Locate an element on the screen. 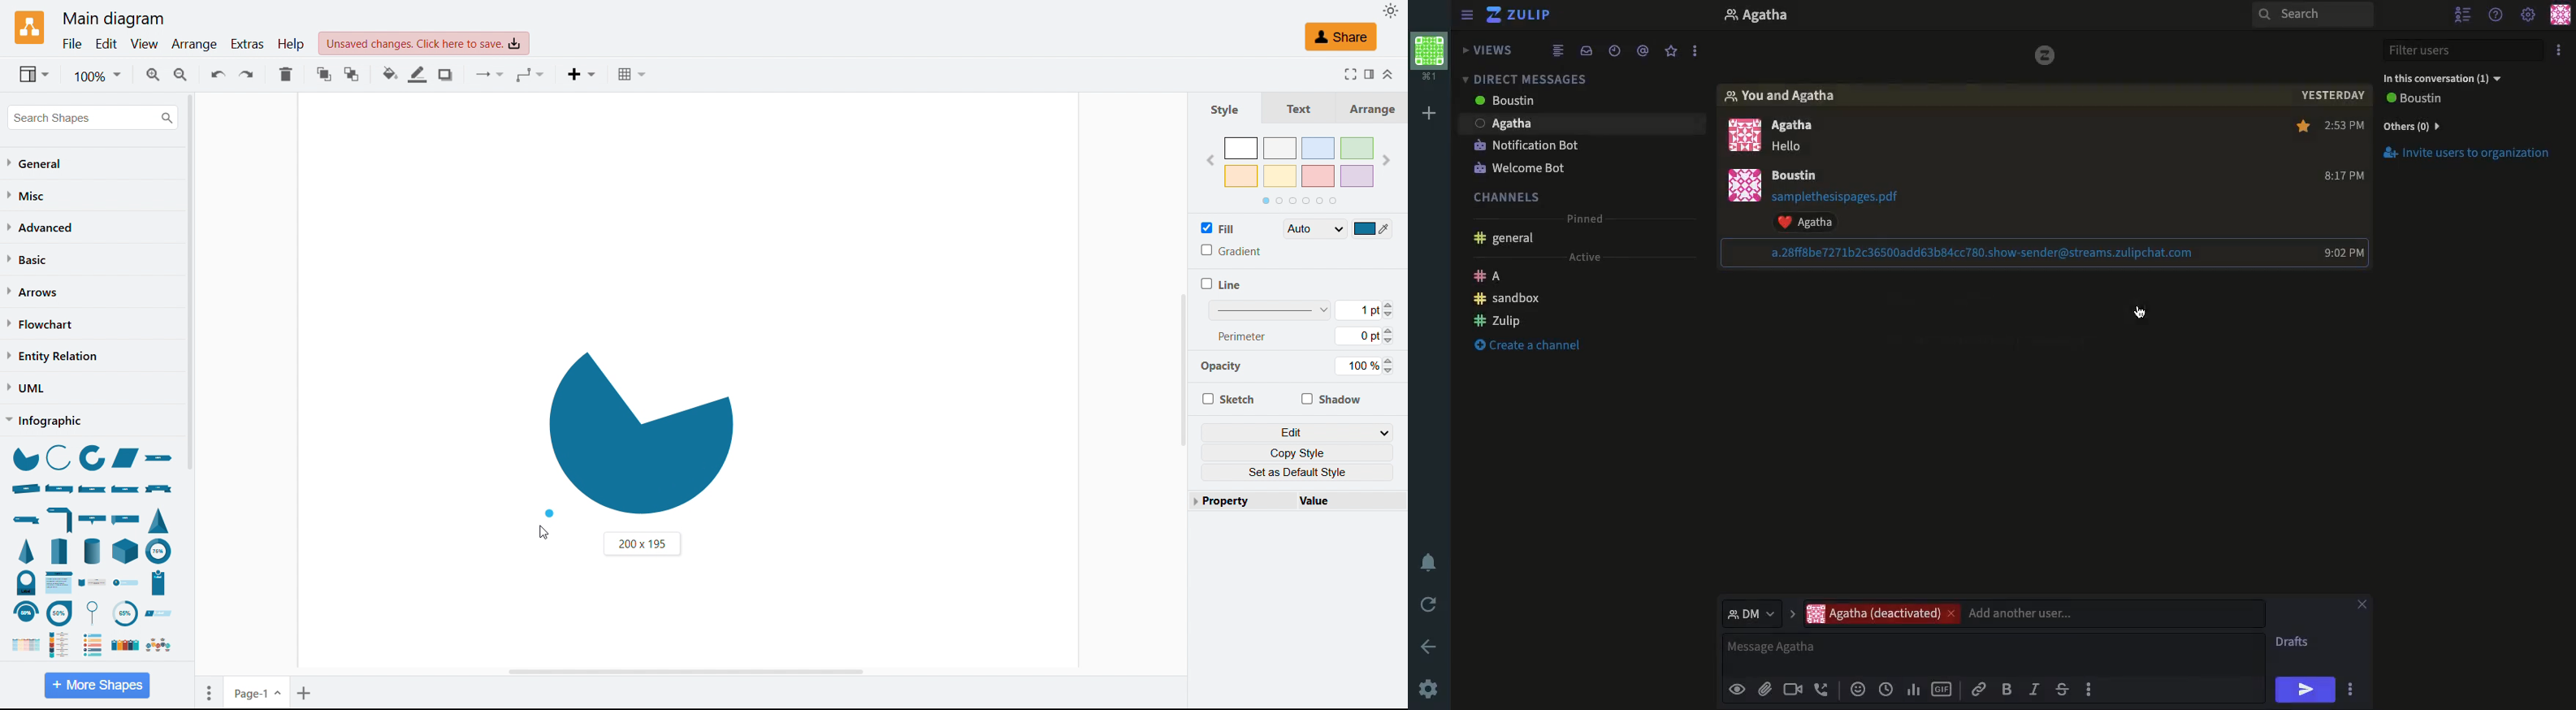  General is located at coordinates (1507, 240).